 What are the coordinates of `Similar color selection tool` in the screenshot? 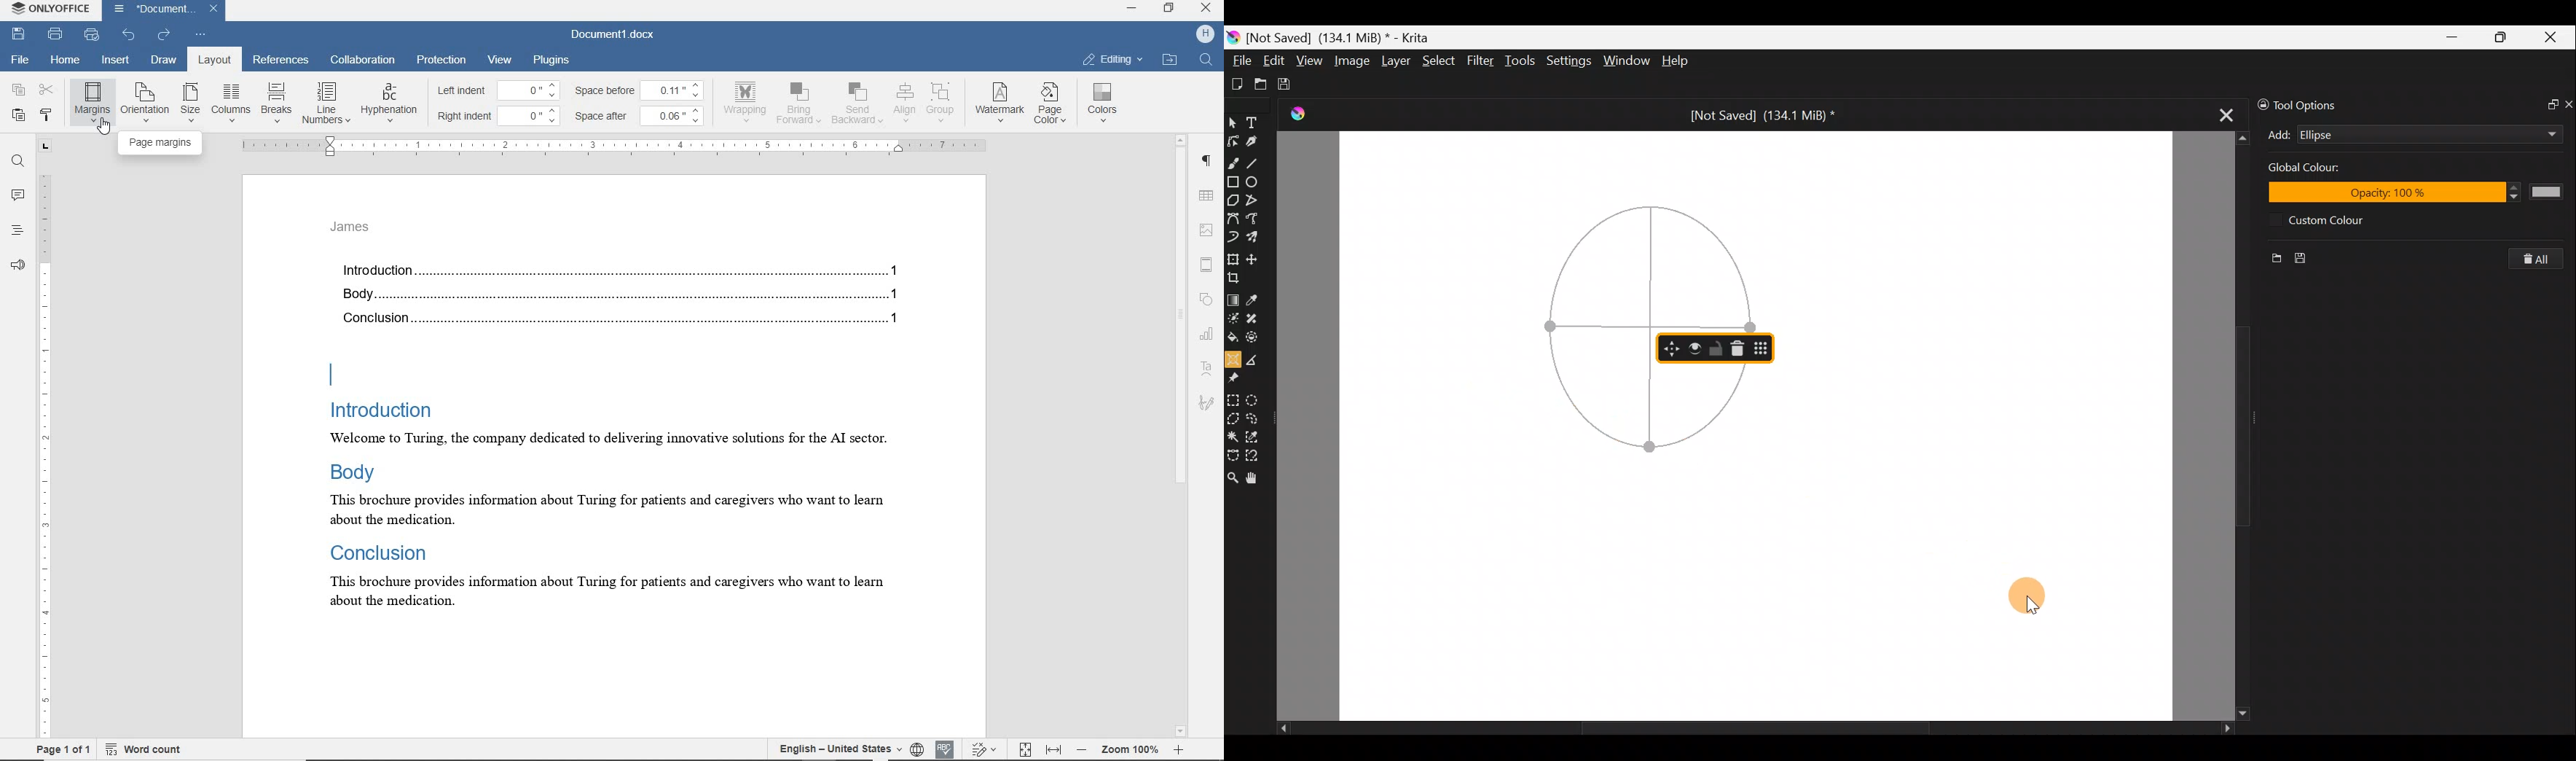 It's located at (1258, 435).